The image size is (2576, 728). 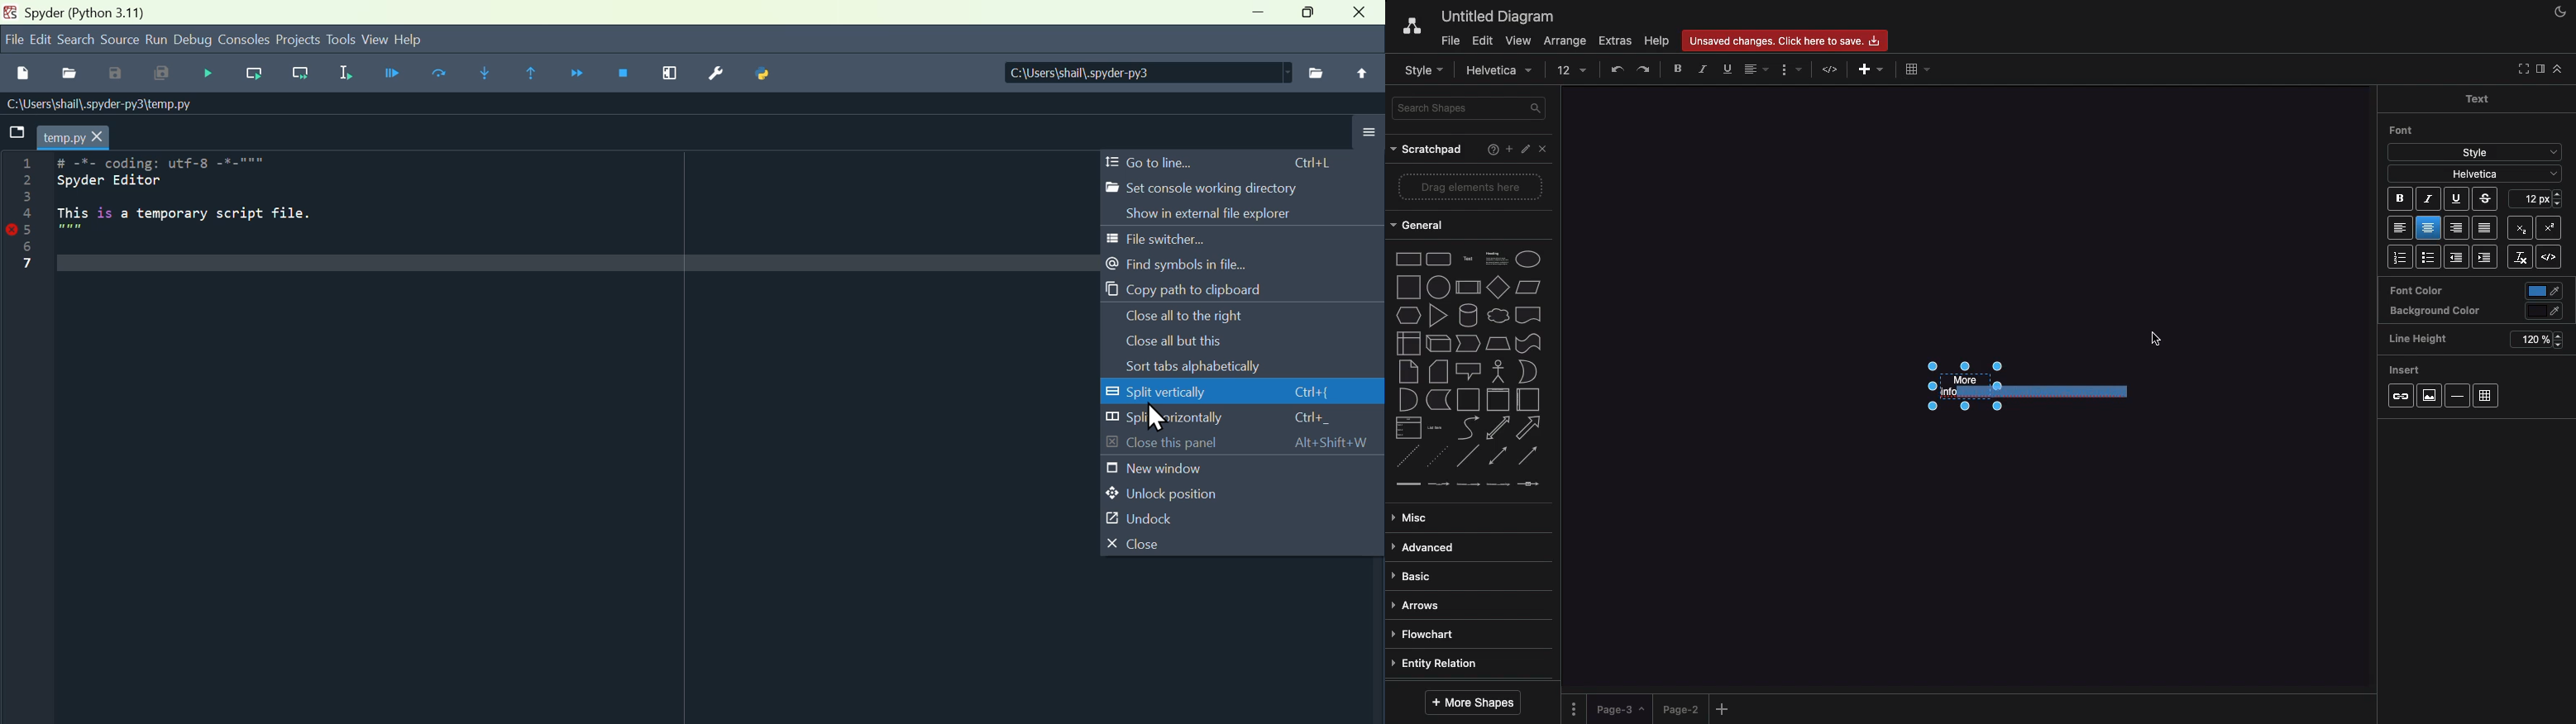 What do you see at coordinates (1791, 70) in the screenshot?
I see `Format` at bounding box center [1791, 70].